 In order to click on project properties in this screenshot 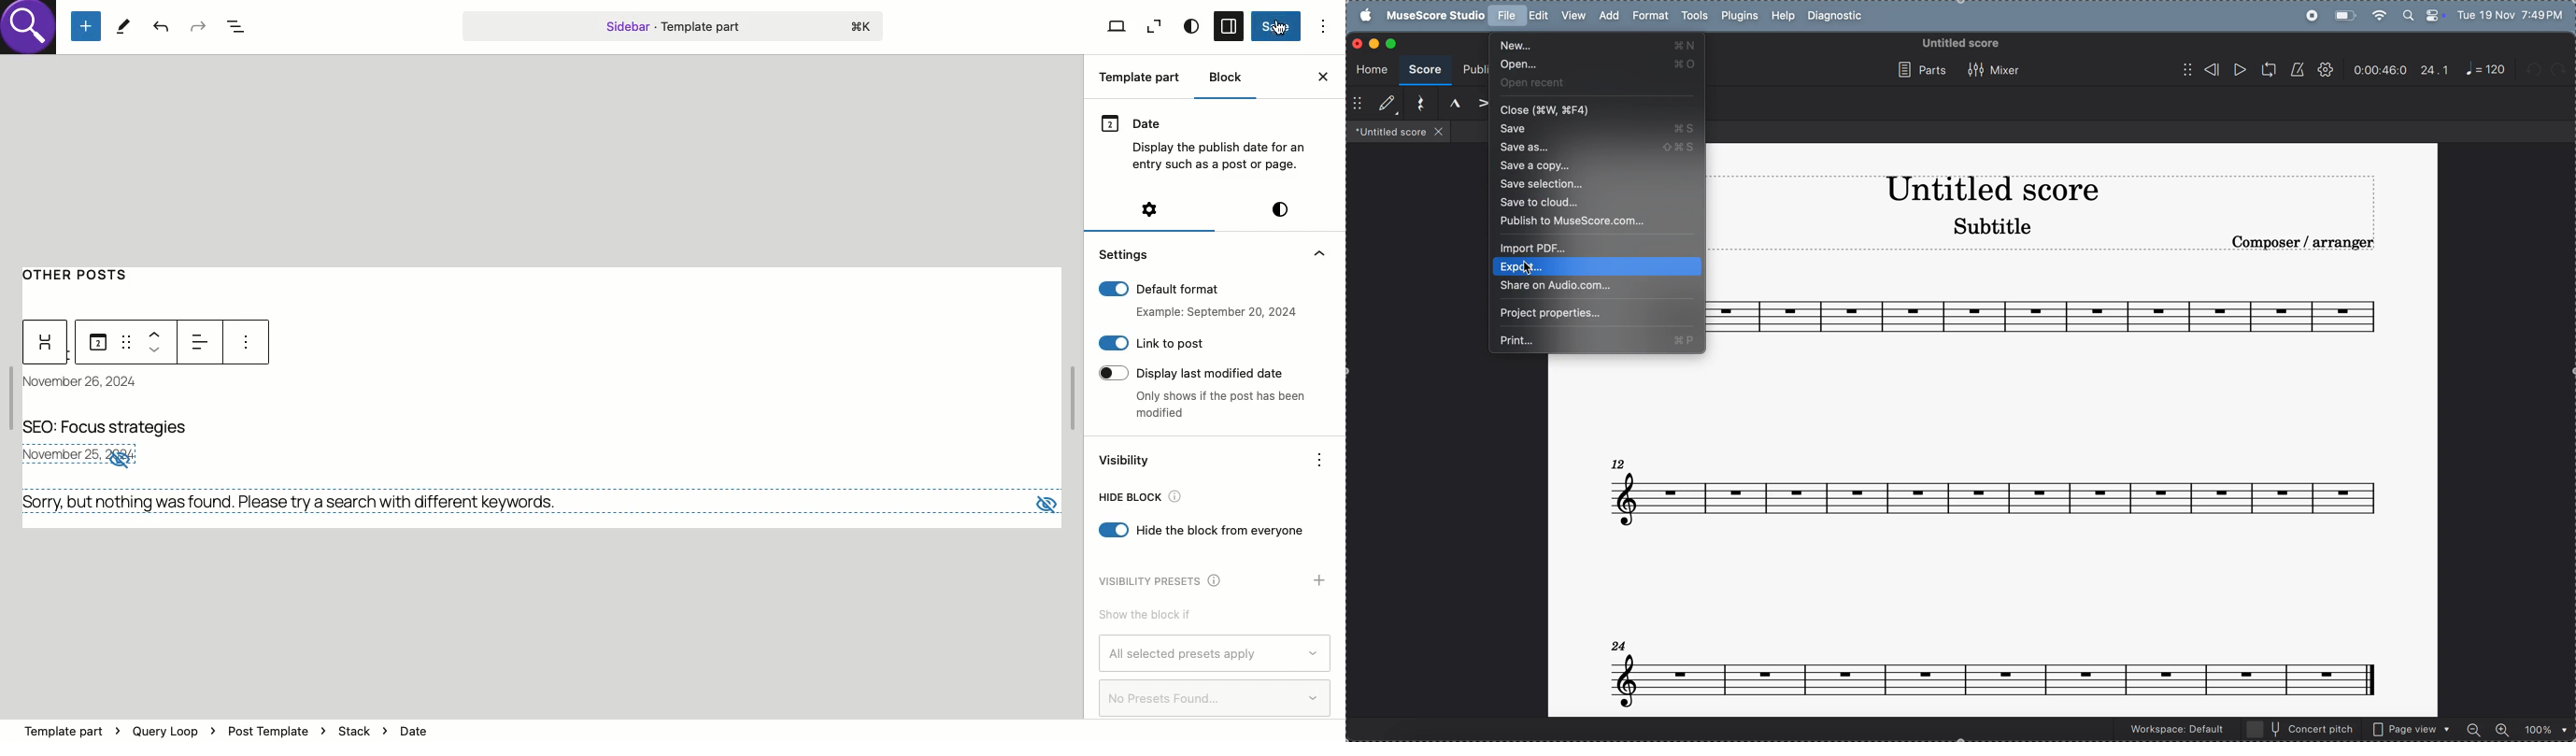, I will do `click(1597, 314)`.